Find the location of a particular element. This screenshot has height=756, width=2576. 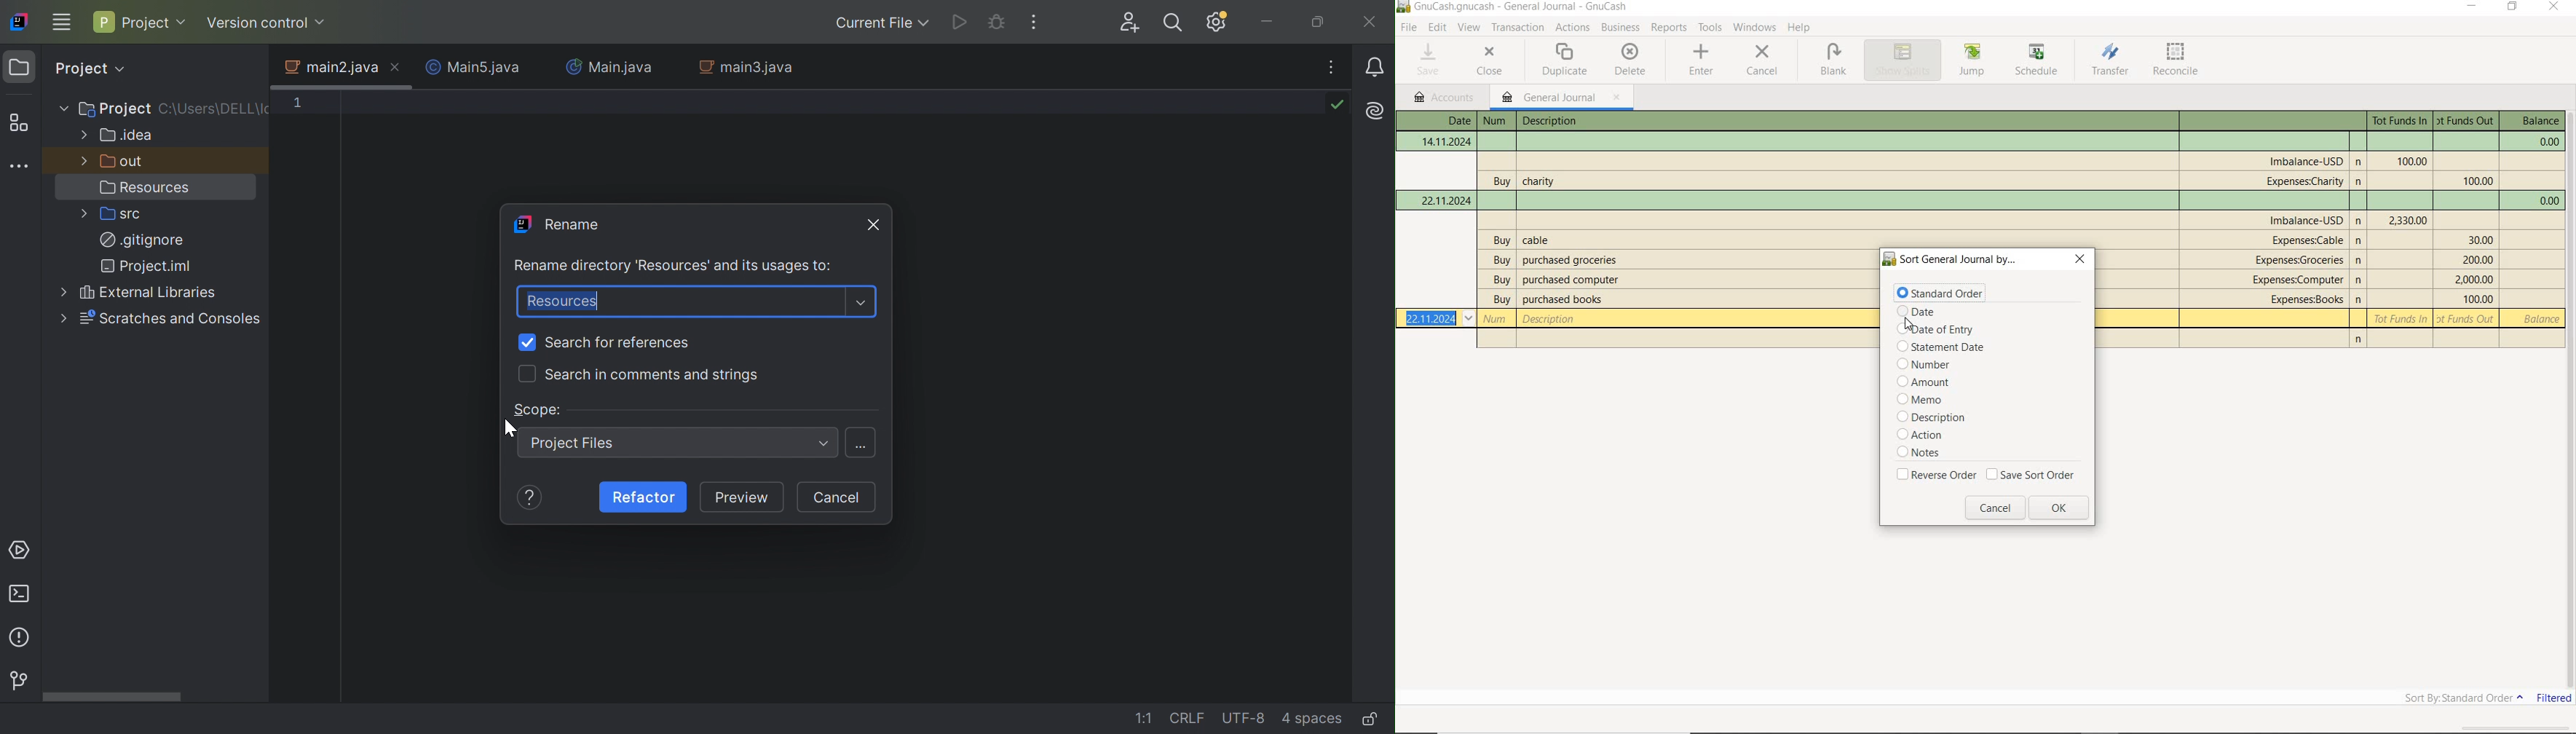

description is located at coordinates (1571, 281).